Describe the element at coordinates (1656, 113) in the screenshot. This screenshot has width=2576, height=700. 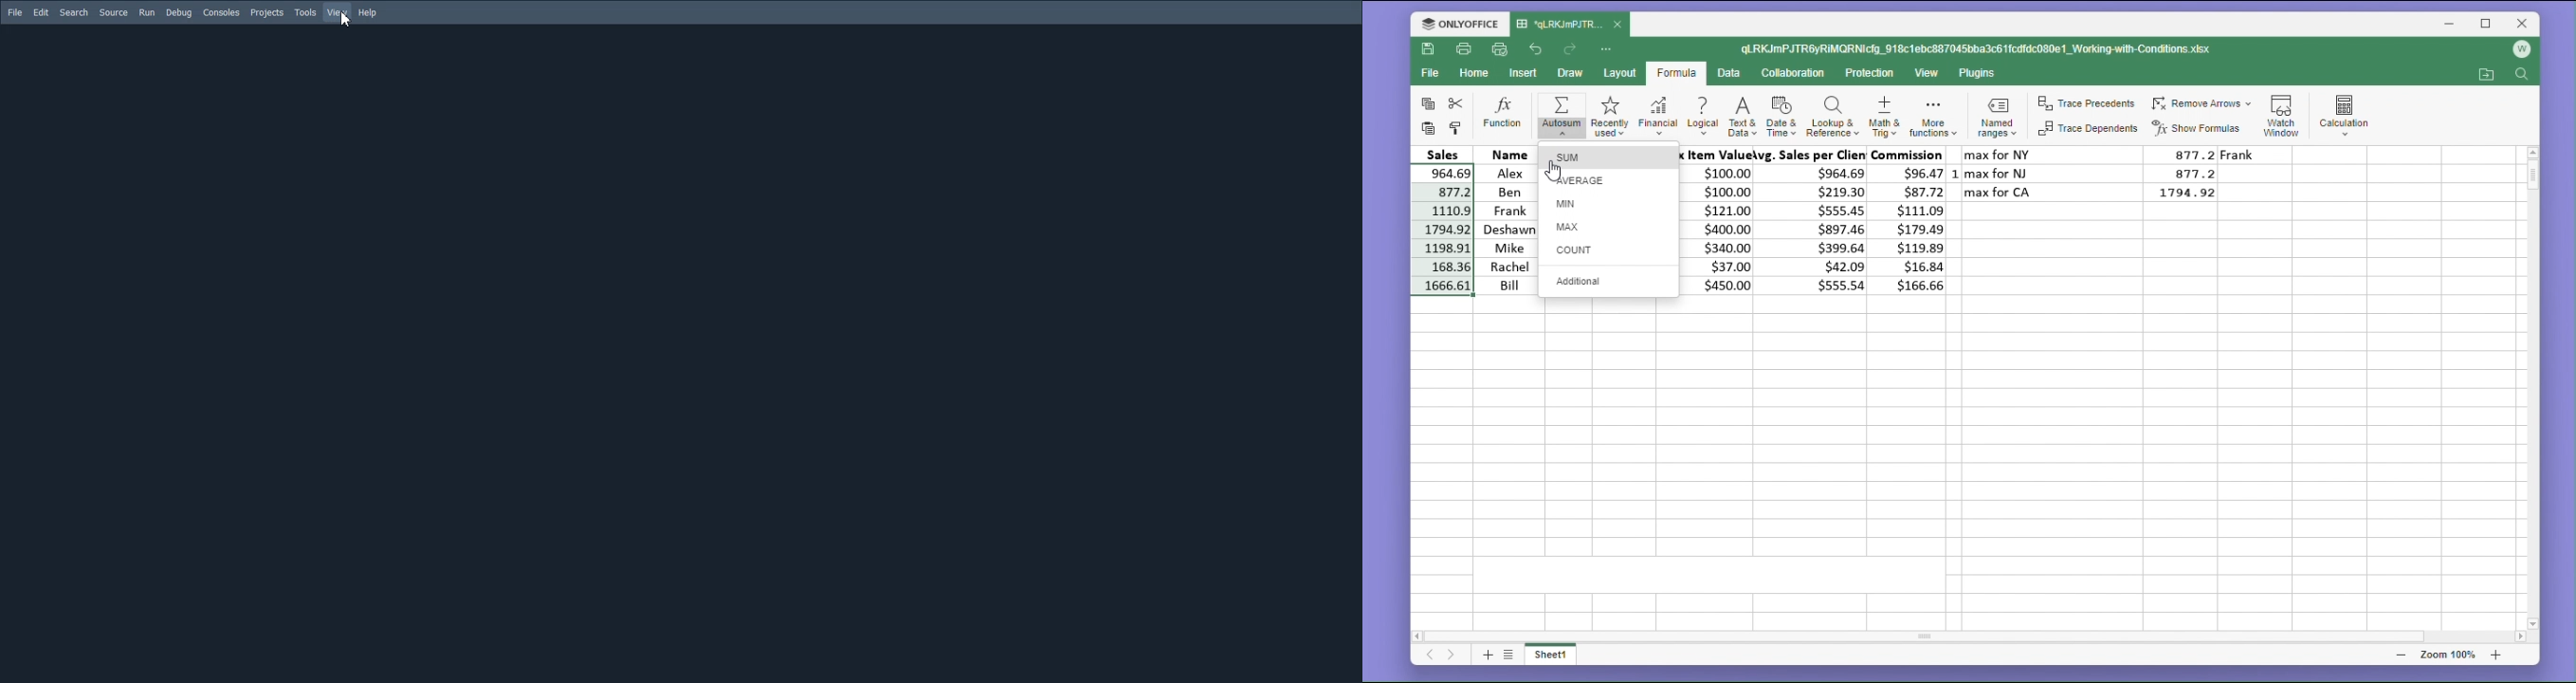
I see `financial` at that location.